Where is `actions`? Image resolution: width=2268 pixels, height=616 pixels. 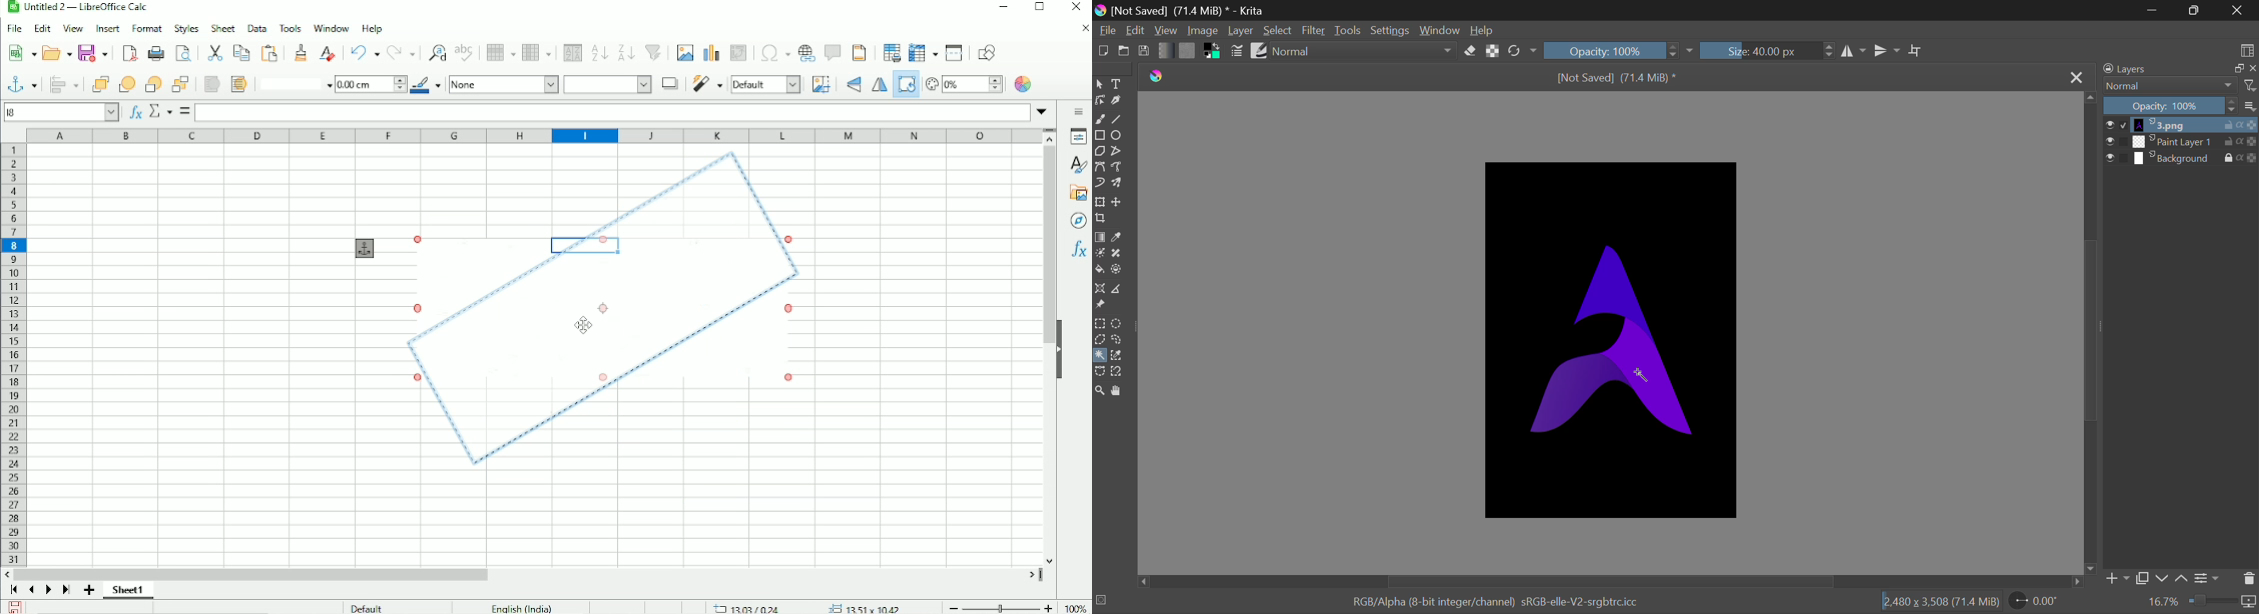
actions is located at coordinates (2242, 142).